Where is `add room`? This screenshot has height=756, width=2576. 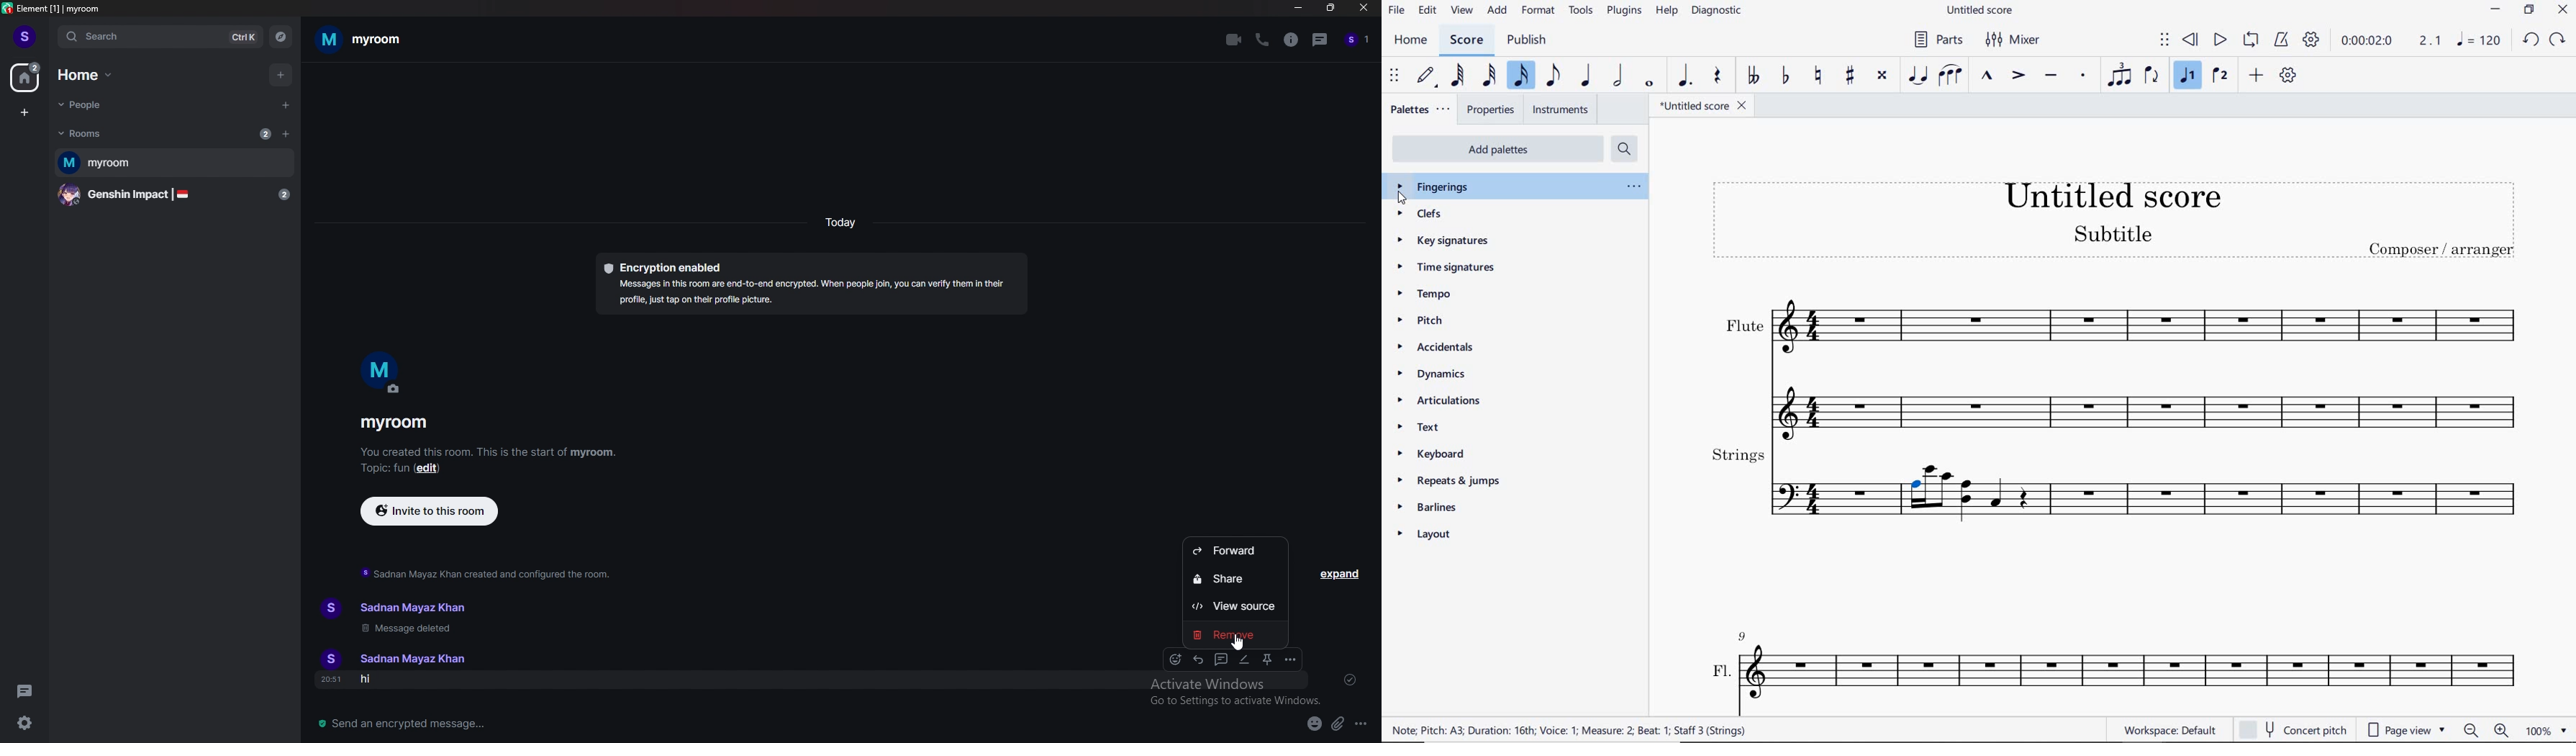 add room is located at coordinates (286, 133).